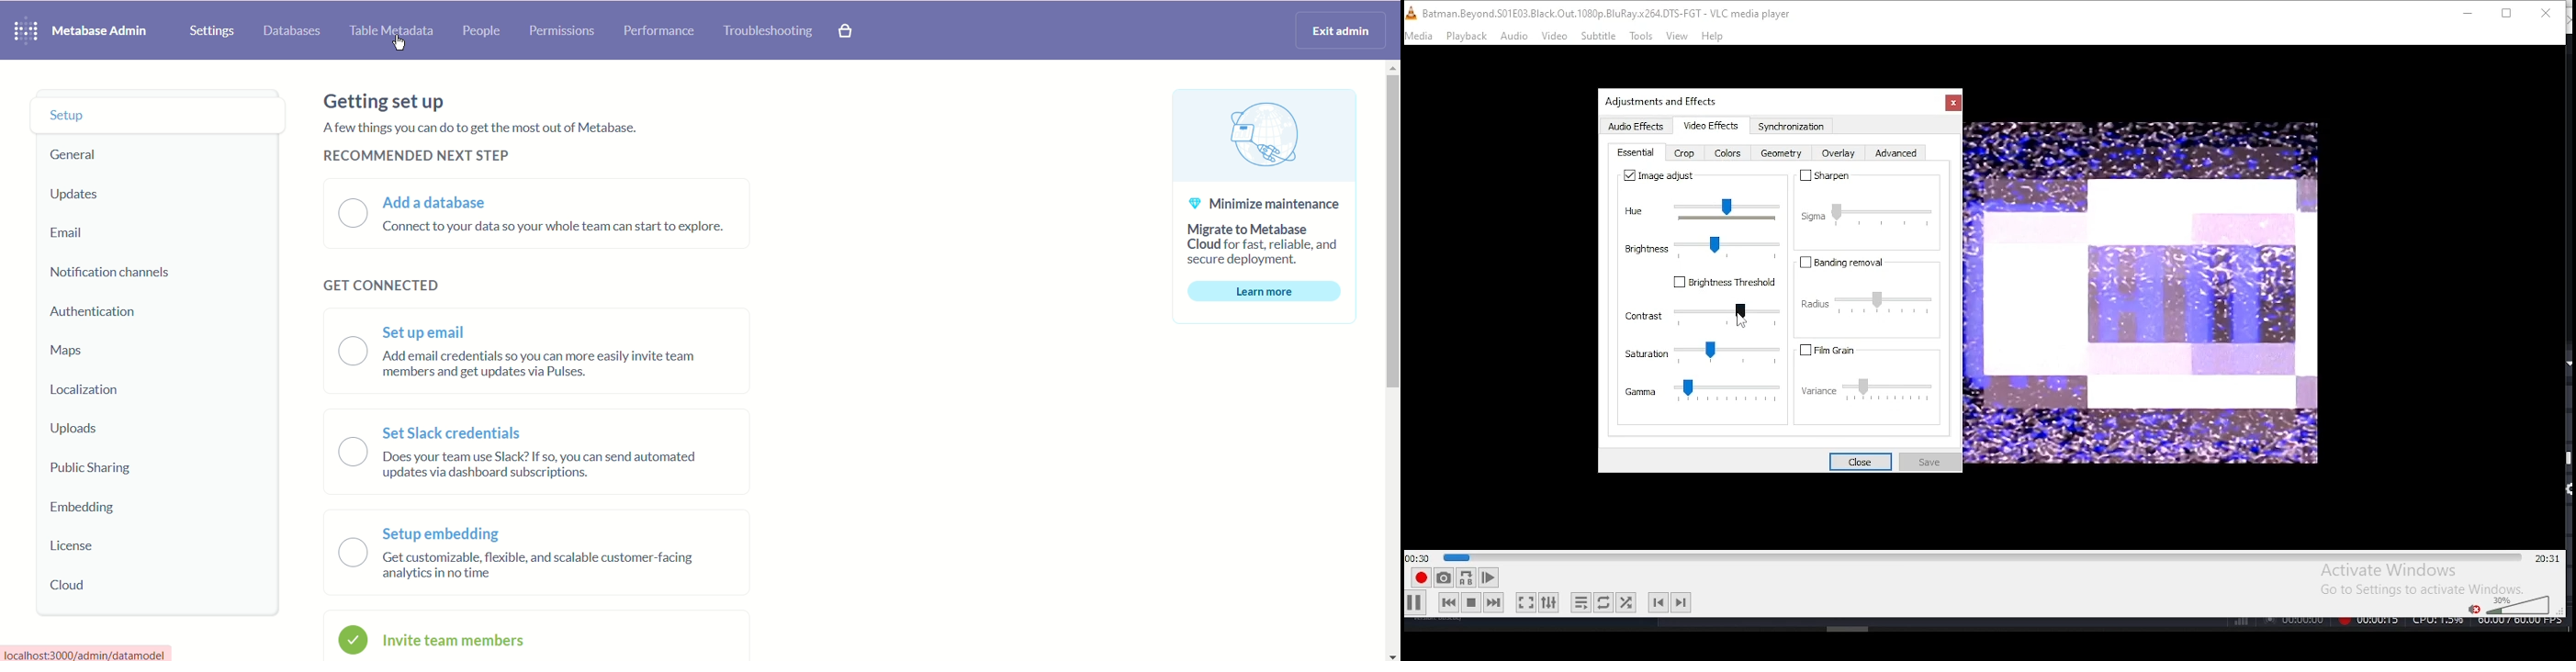  What do you see at coordinates (1266, 135) in the screenshot?
I see `Picture of globe` at bounding box center [1266, 135].